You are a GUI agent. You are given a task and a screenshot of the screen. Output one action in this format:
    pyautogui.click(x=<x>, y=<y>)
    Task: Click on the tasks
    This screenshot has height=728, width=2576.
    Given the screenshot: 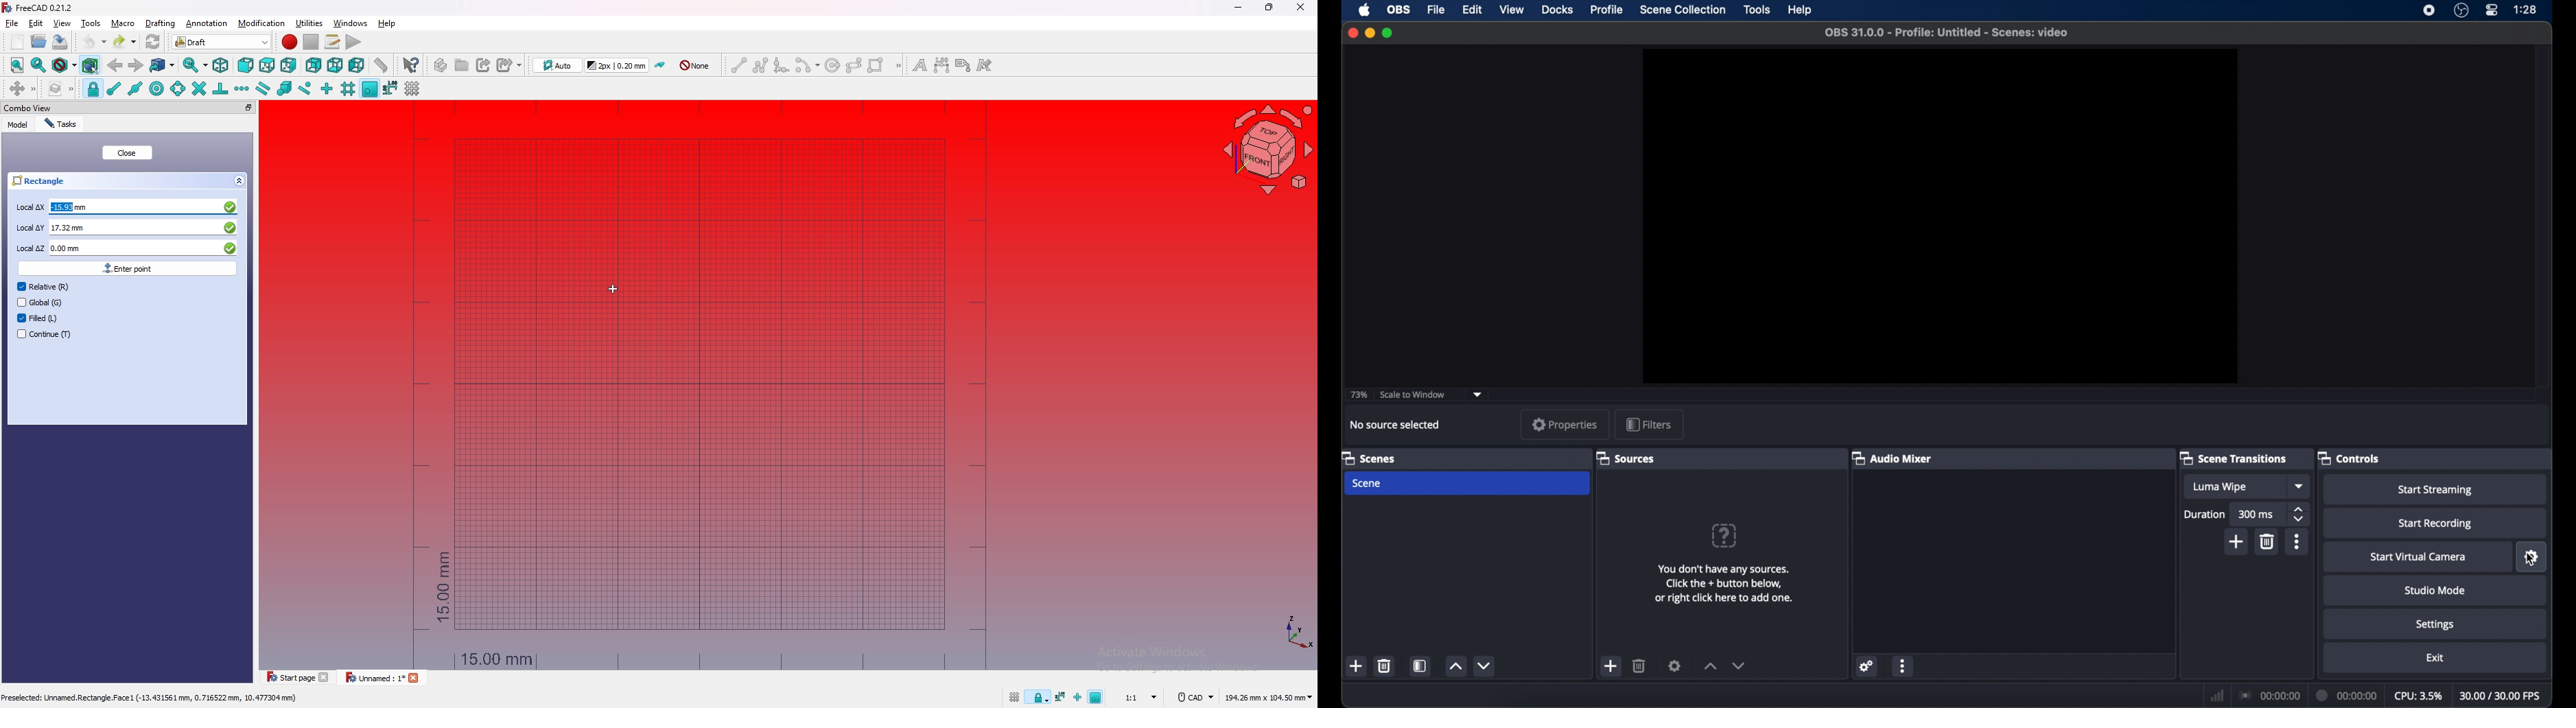 What is the action you would take?
    pyautogui.click(x=65, y=124)
    